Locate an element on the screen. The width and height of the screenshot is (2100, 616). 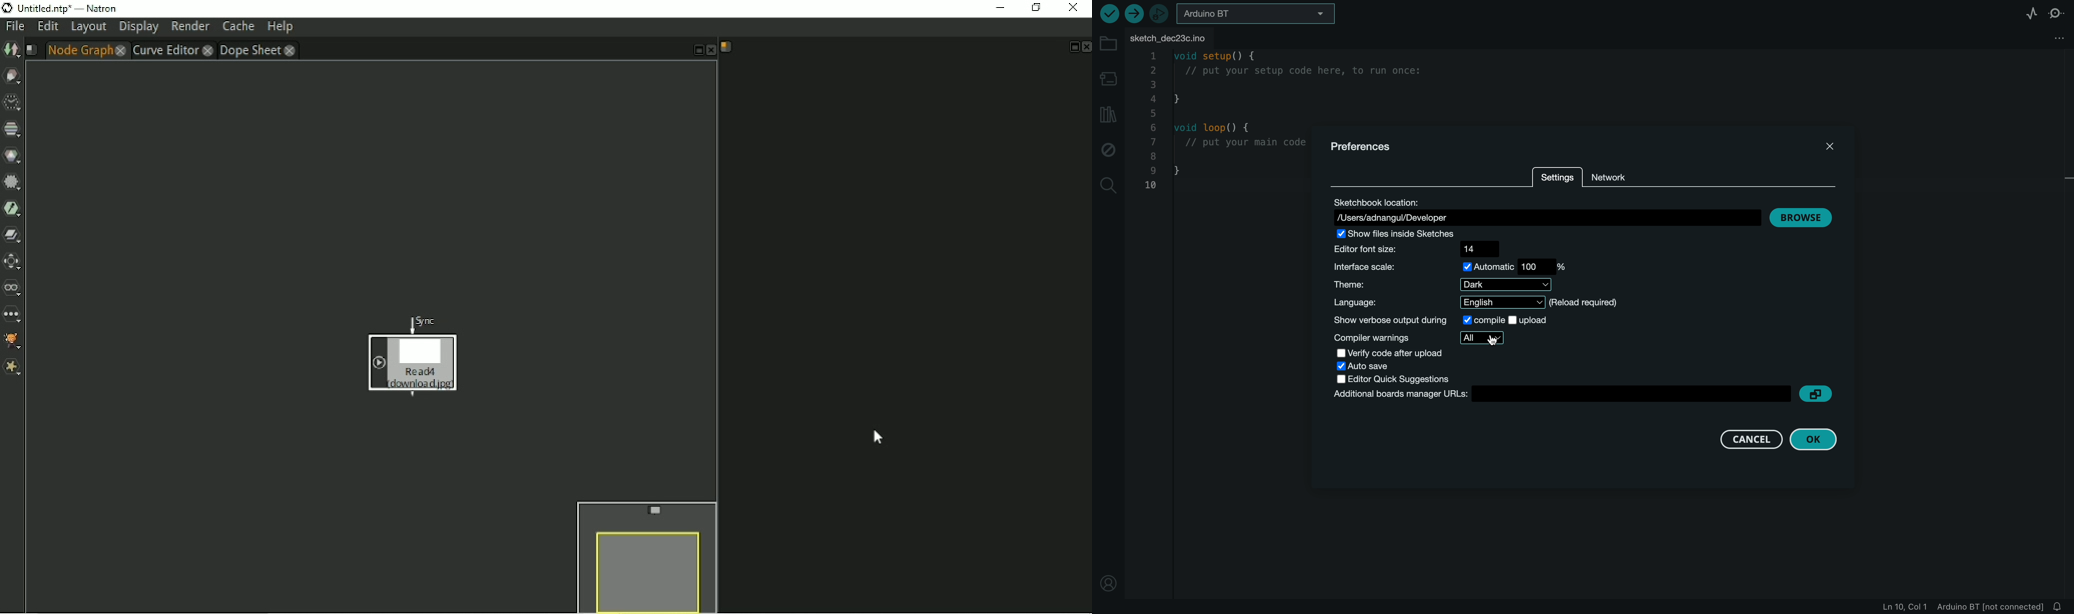
show verbose outpur is located at coordinates (1442, 321).